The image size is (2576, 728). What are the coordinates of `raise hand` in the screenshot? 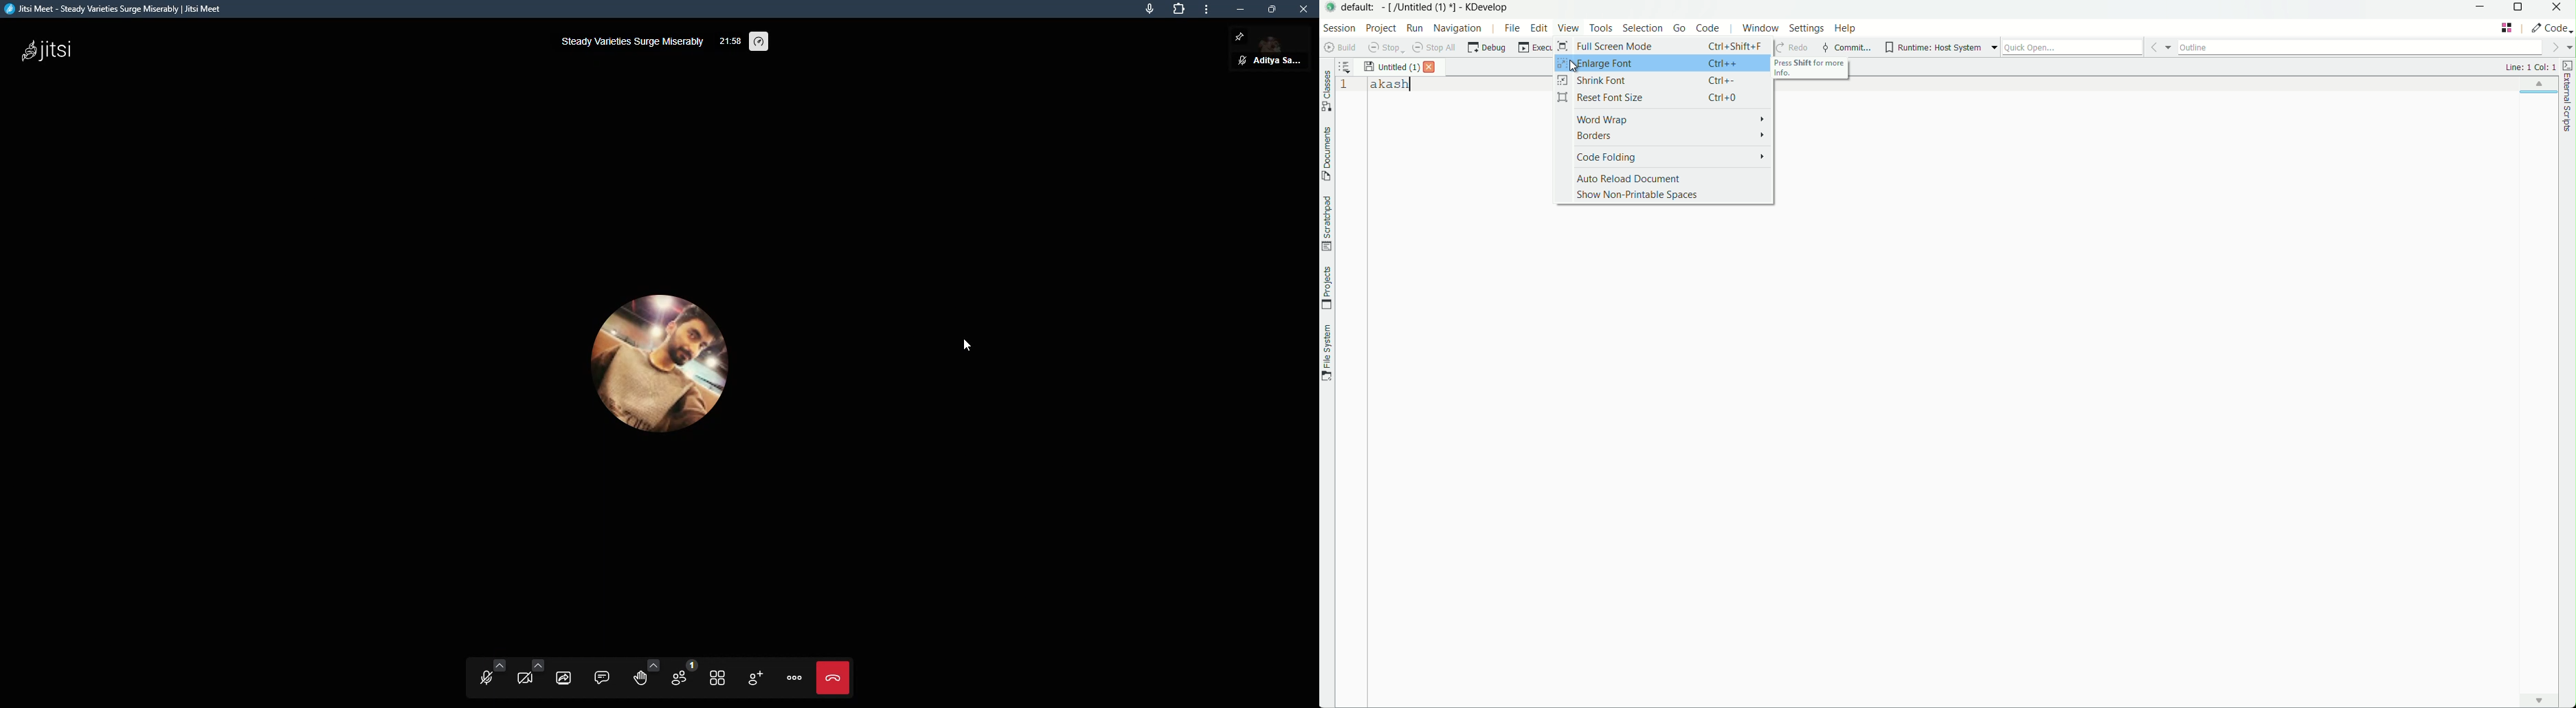 It's located at (645, 674).